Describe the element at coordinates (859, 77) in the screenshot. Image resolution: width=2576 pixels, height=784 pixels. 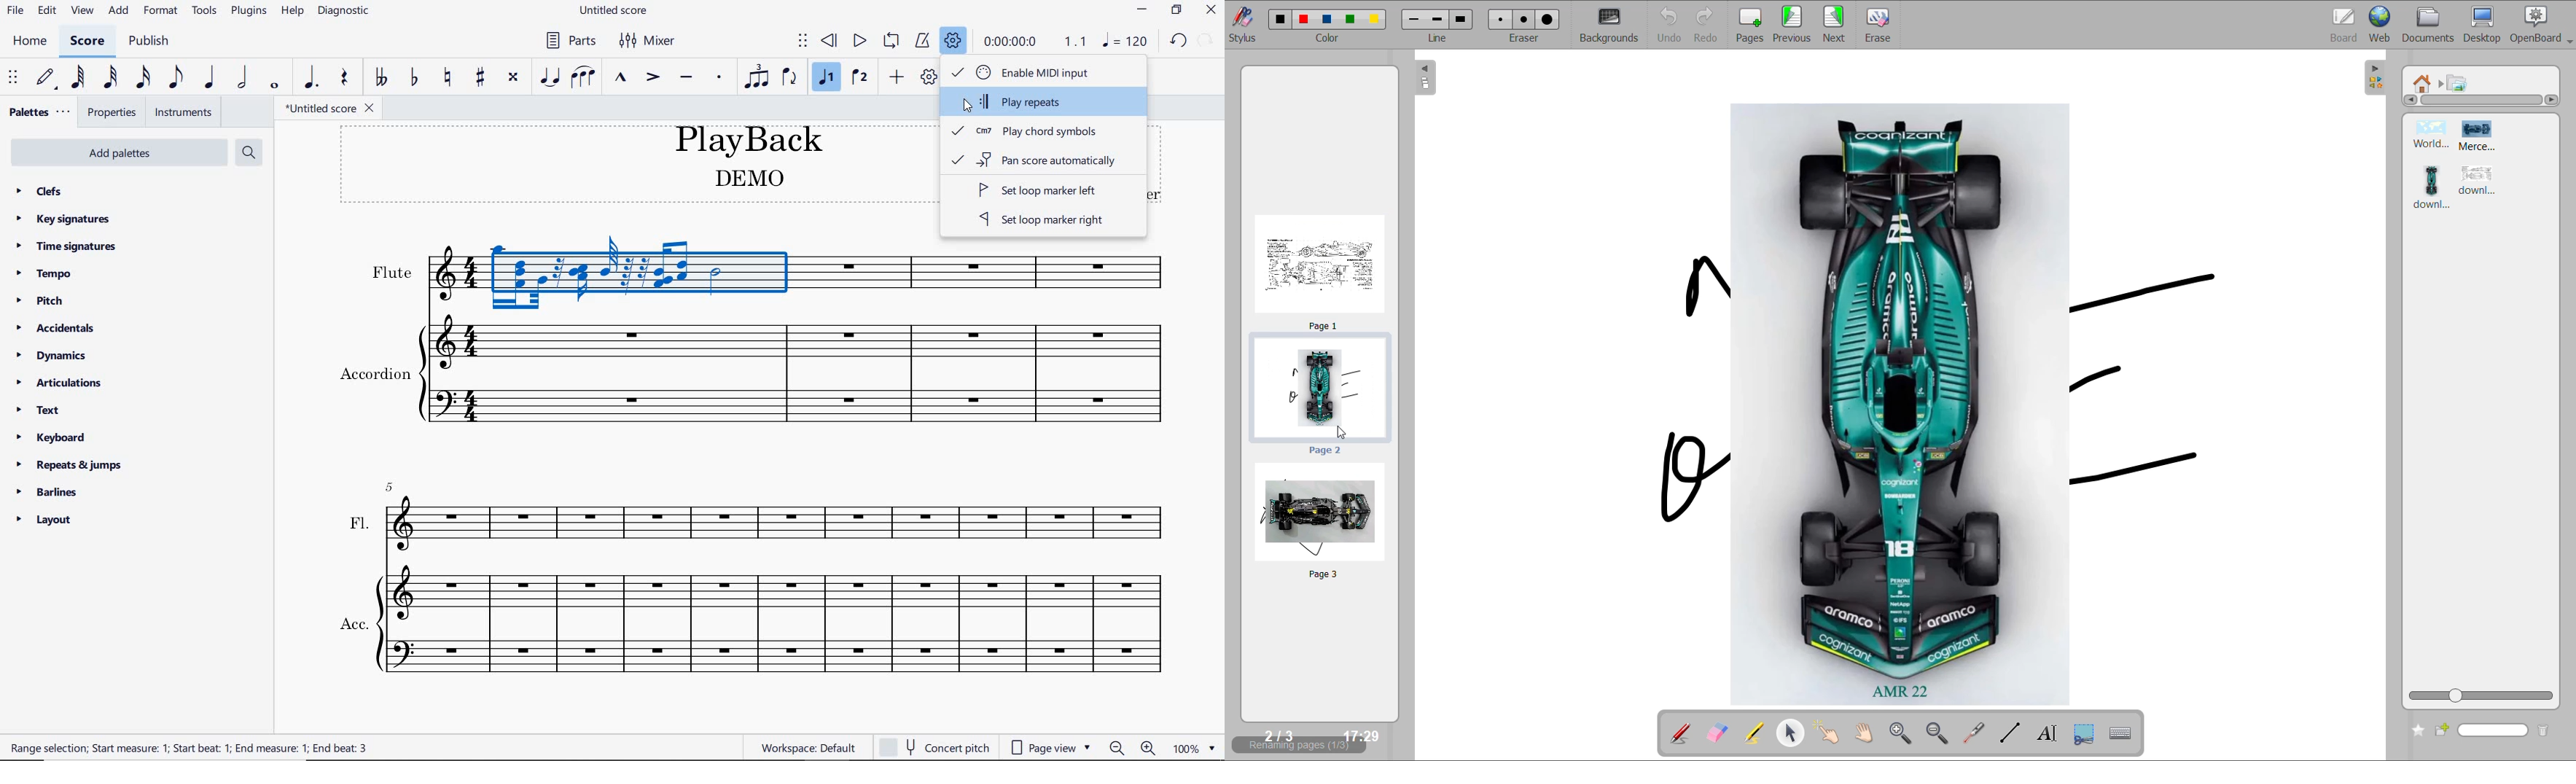
I see `voice 2` at that location.